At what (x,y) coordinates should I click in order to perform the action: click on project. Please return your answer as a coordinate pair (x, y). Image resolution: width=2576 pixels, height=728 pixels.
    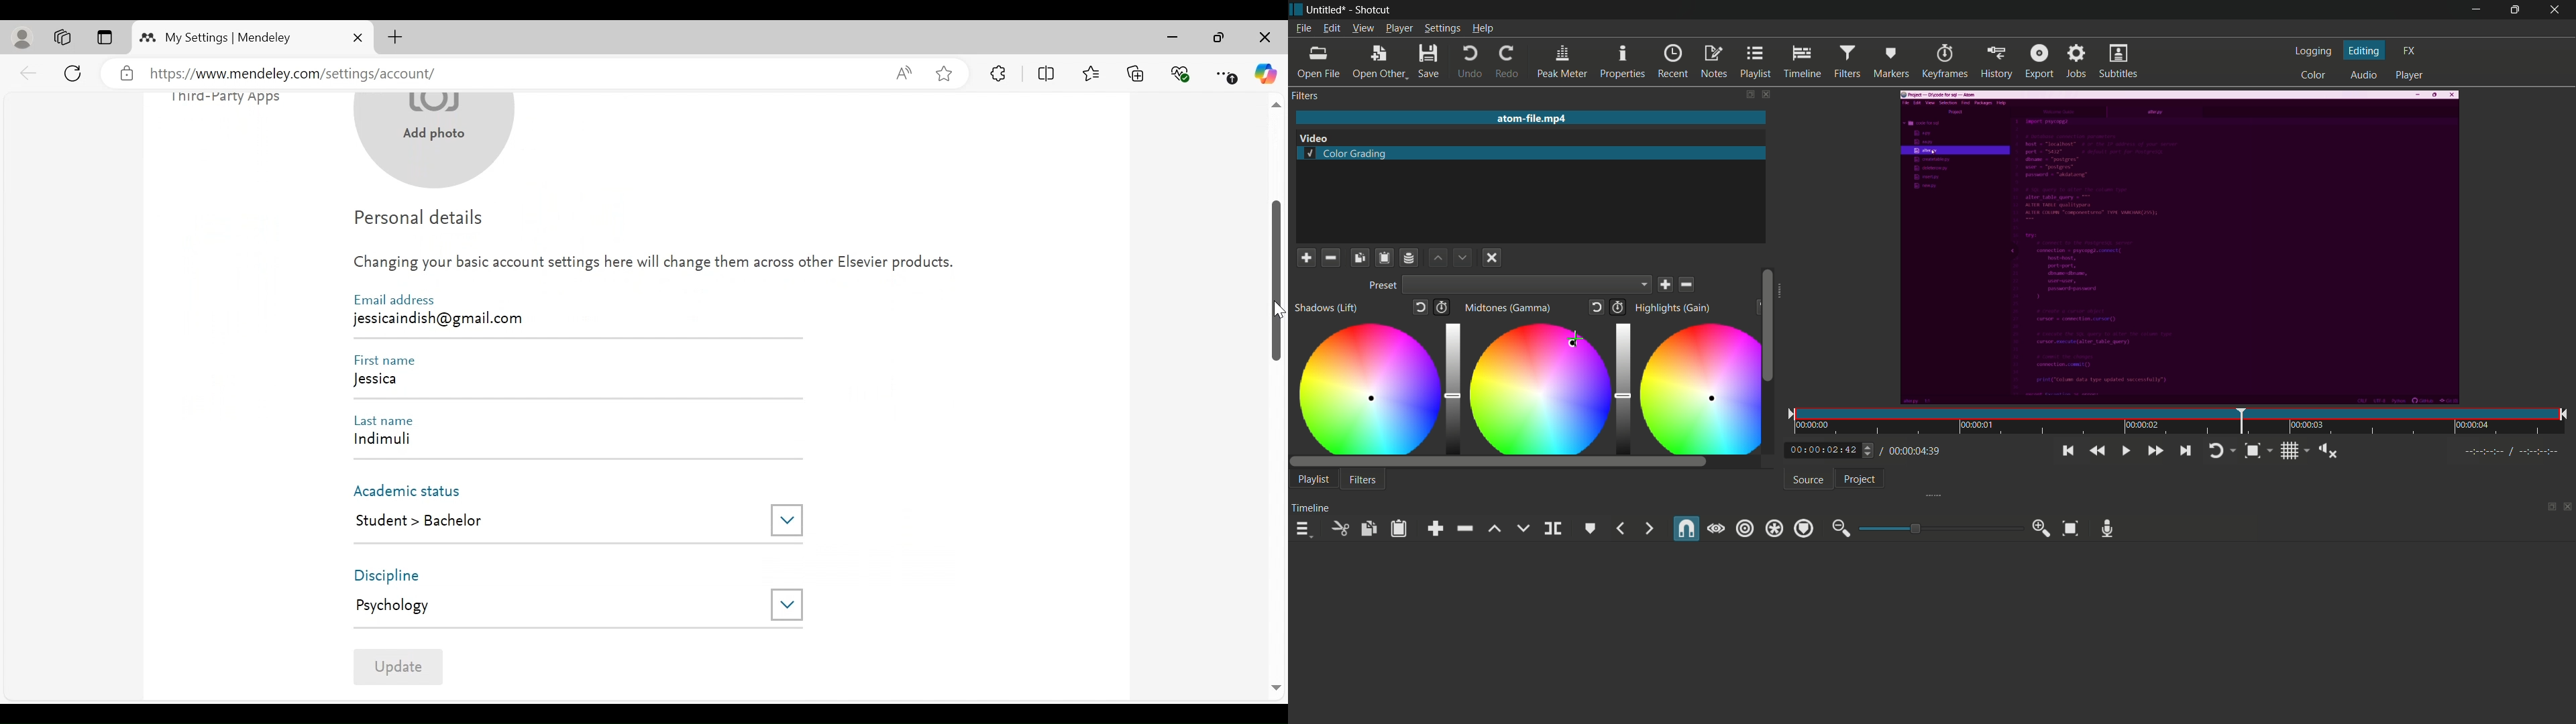
    Looking at the image, I should click on (1859, 479).